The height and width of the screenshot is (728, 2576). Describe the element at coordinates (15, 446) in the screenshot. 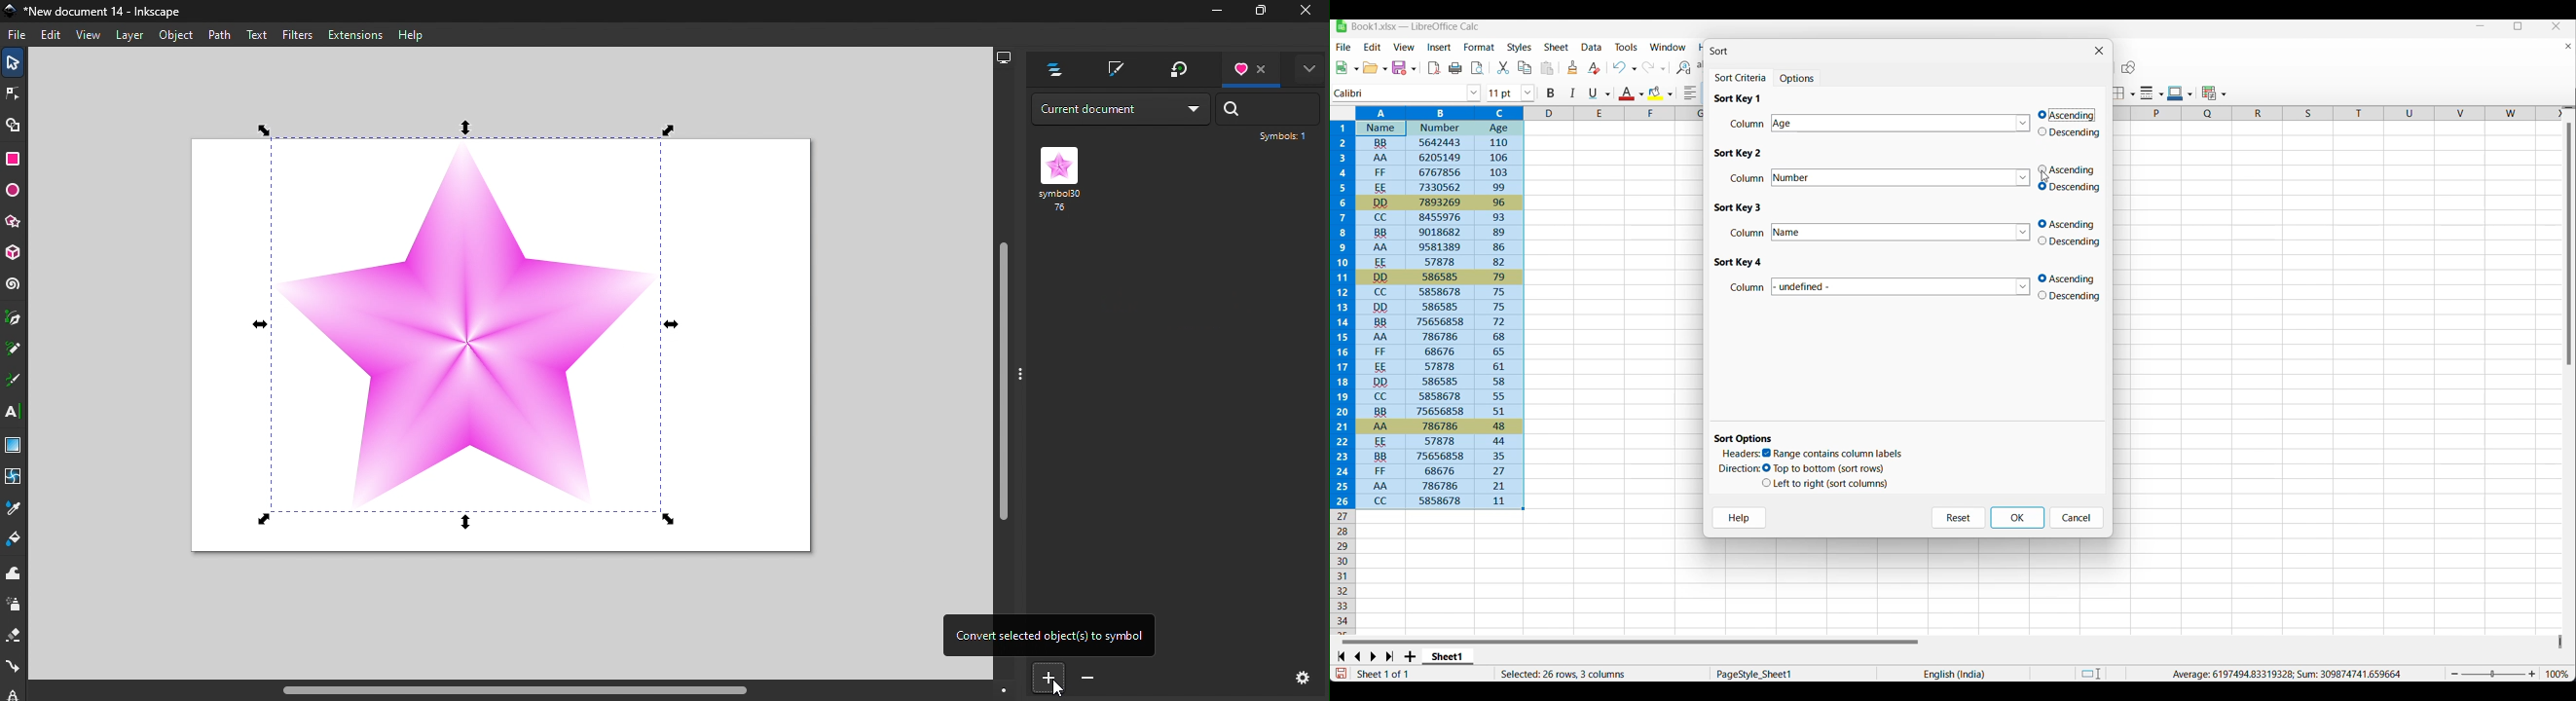

I see `Gradient tool` at that location.